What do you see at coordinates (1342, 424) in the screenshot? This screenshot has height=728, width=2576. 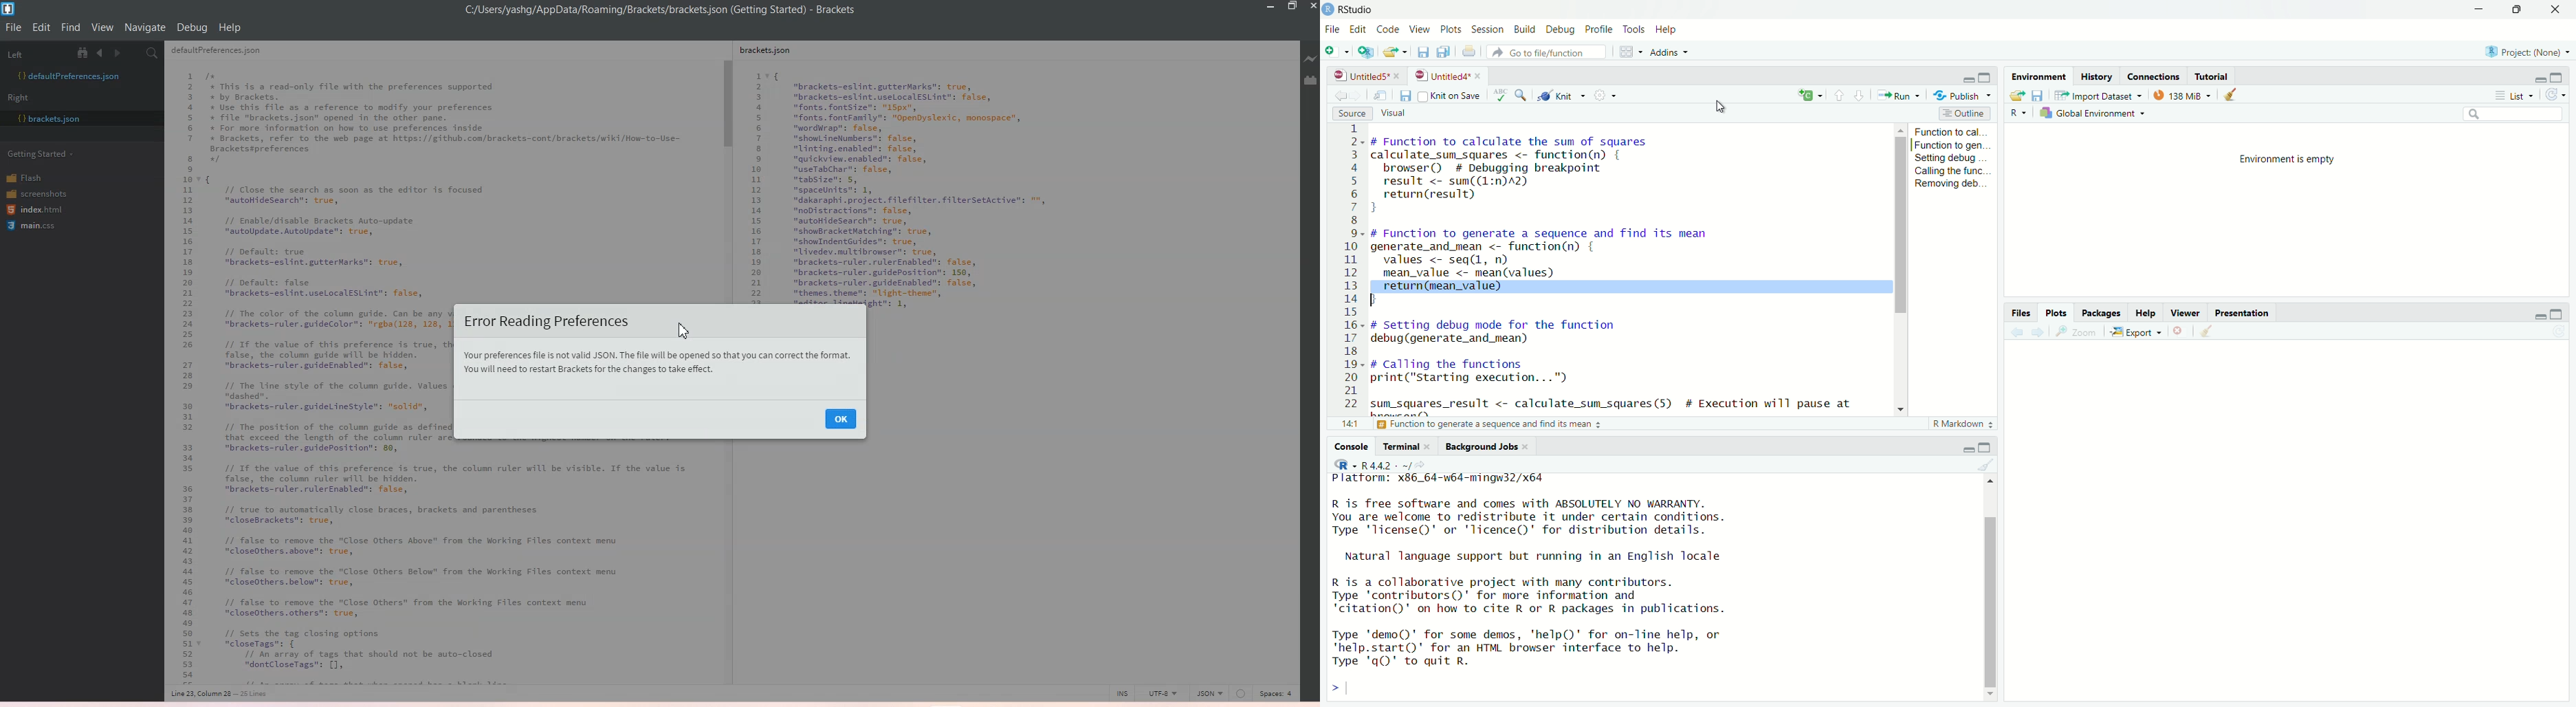 I see `1:1` at bounding box center [1342, 424].